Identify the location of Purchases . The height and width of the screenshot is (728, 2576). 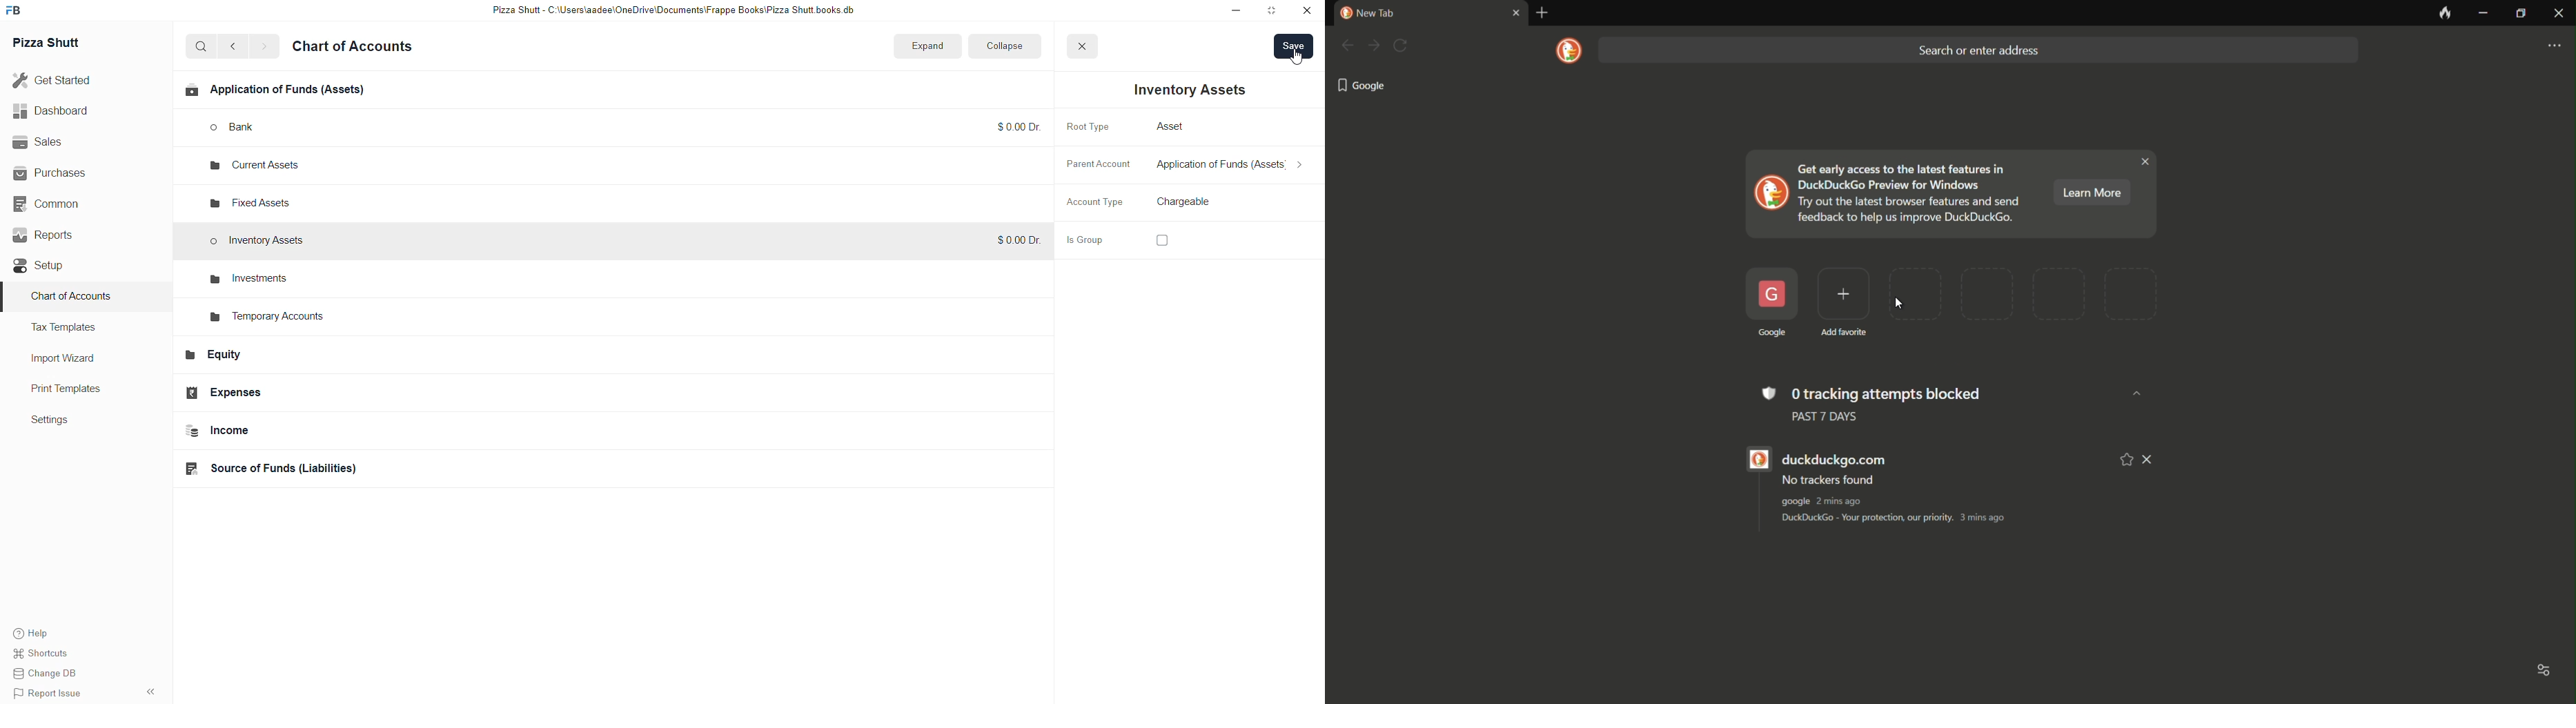
(57, 172).